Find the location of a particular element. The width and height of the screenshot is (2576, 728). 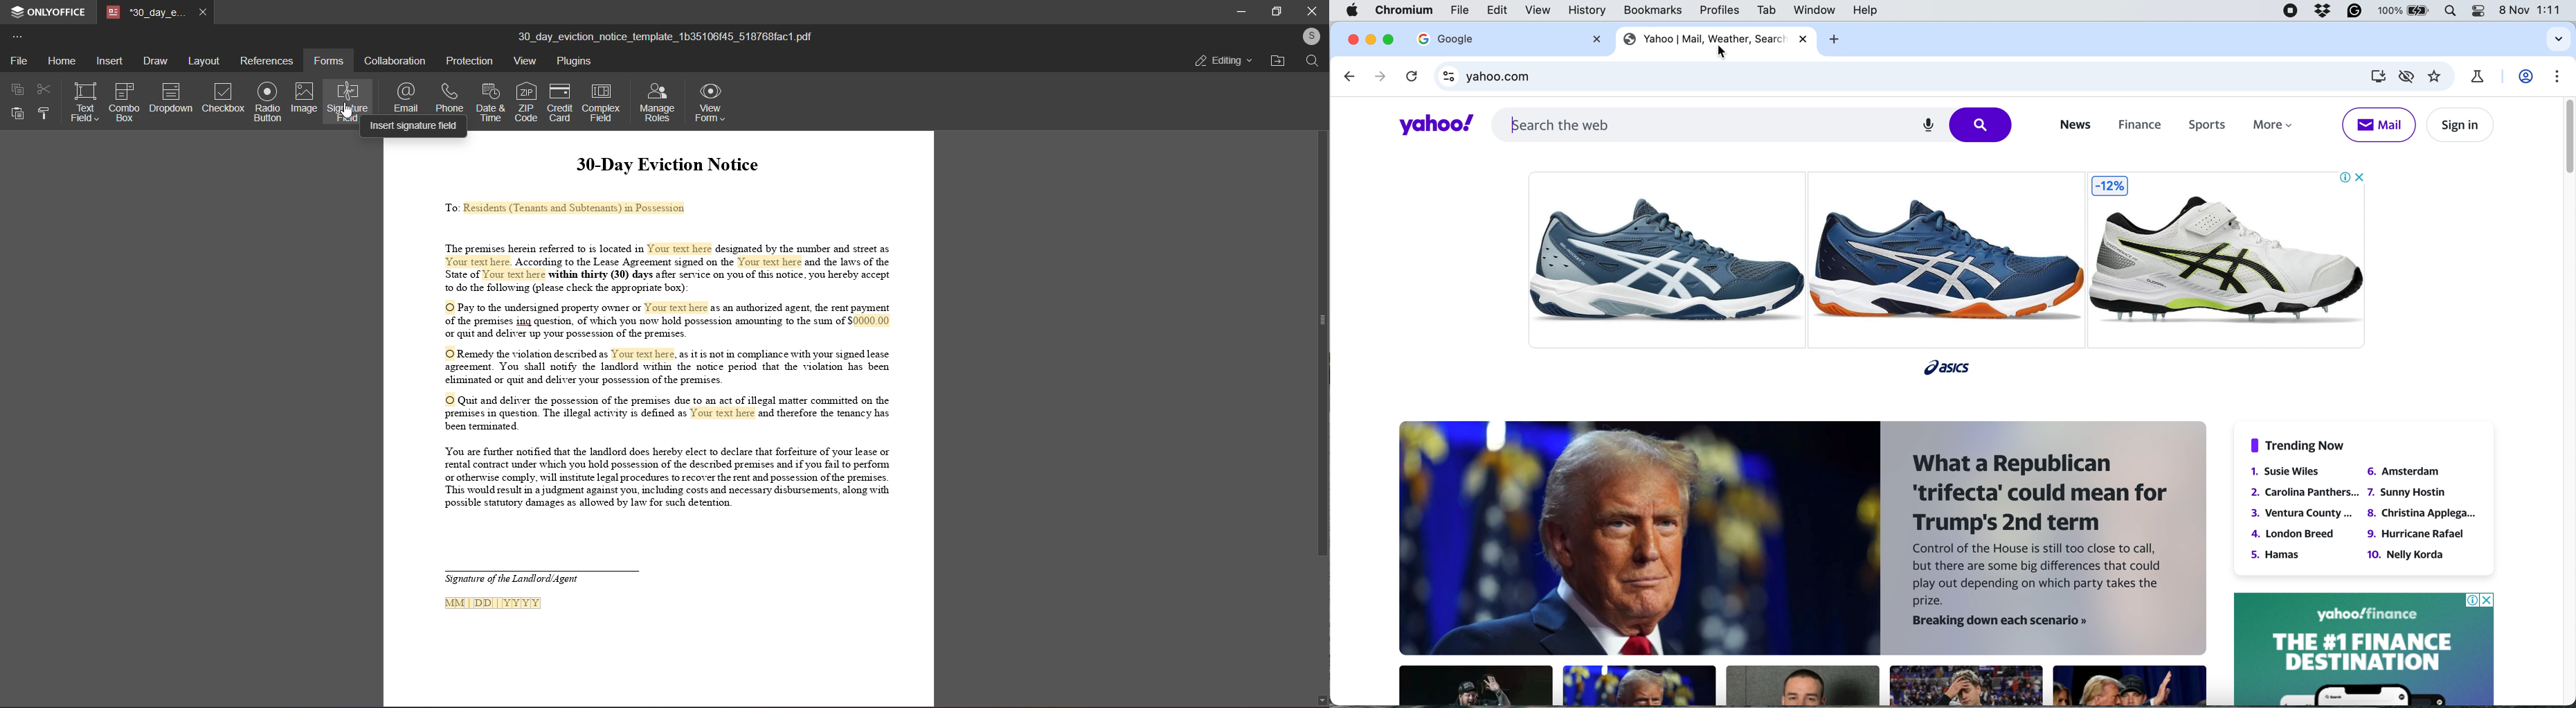

plugins is located at coordinates (576, 61).